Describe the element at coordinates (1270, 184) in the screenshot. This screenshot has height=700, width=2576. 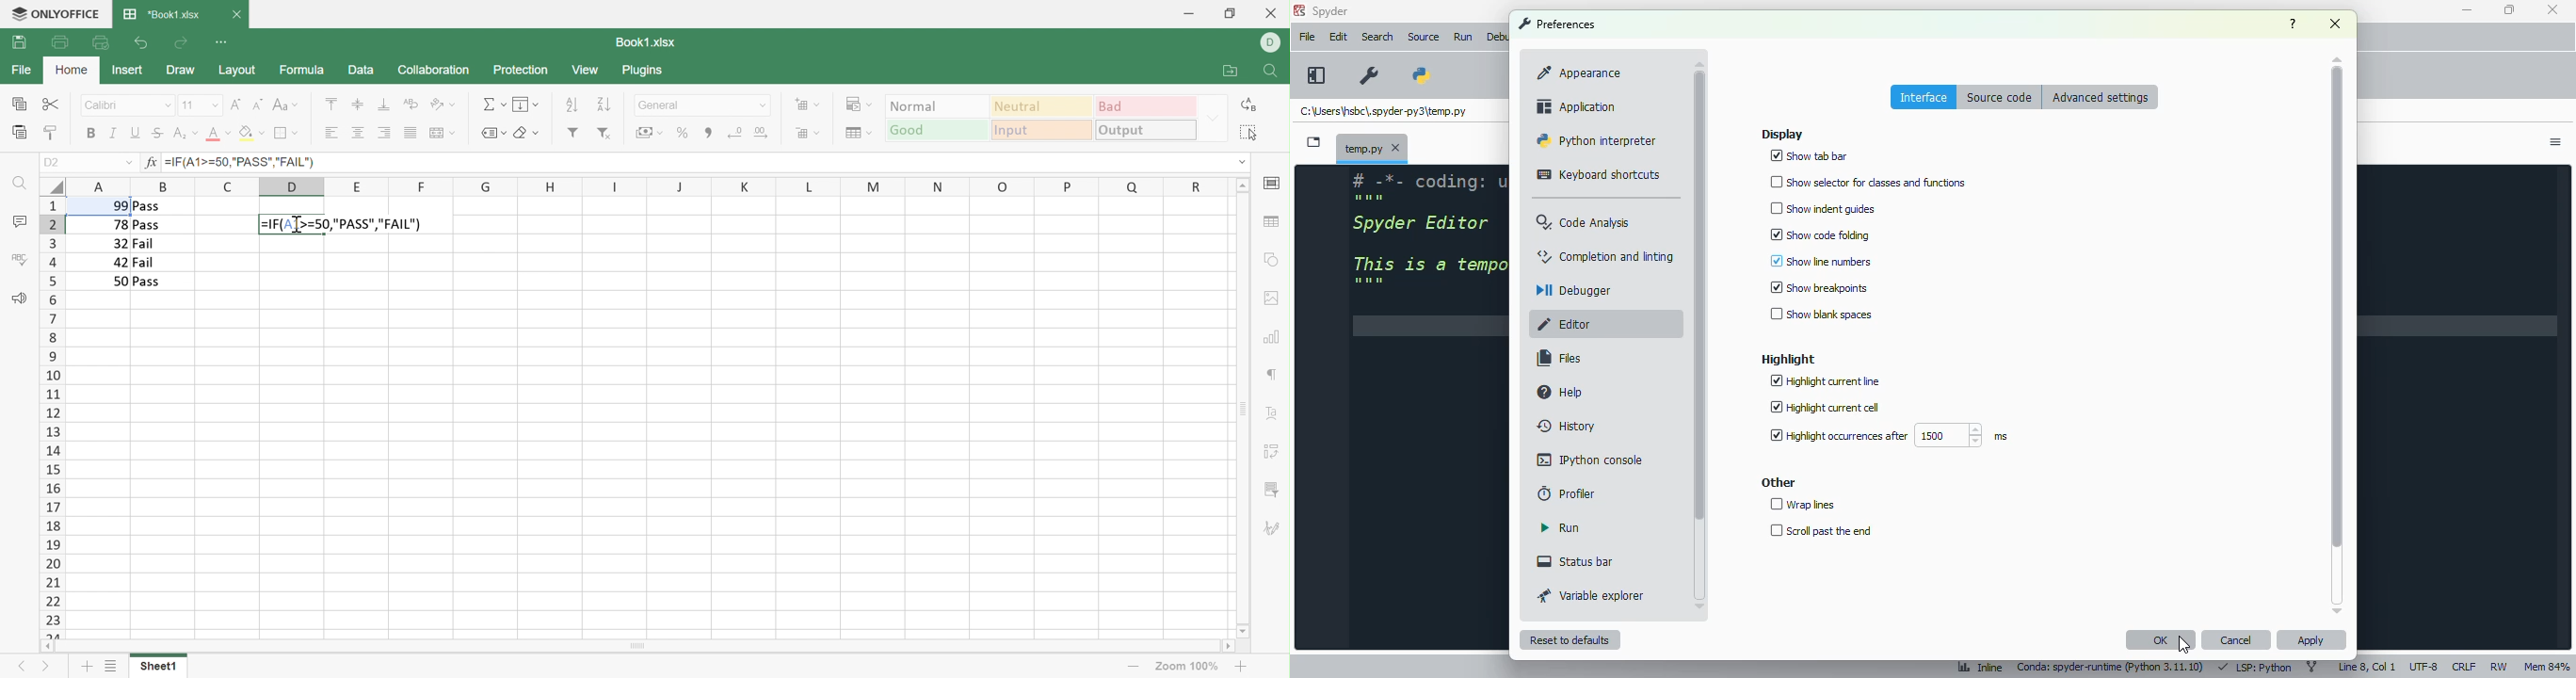
I see `Cell settings` at that location.